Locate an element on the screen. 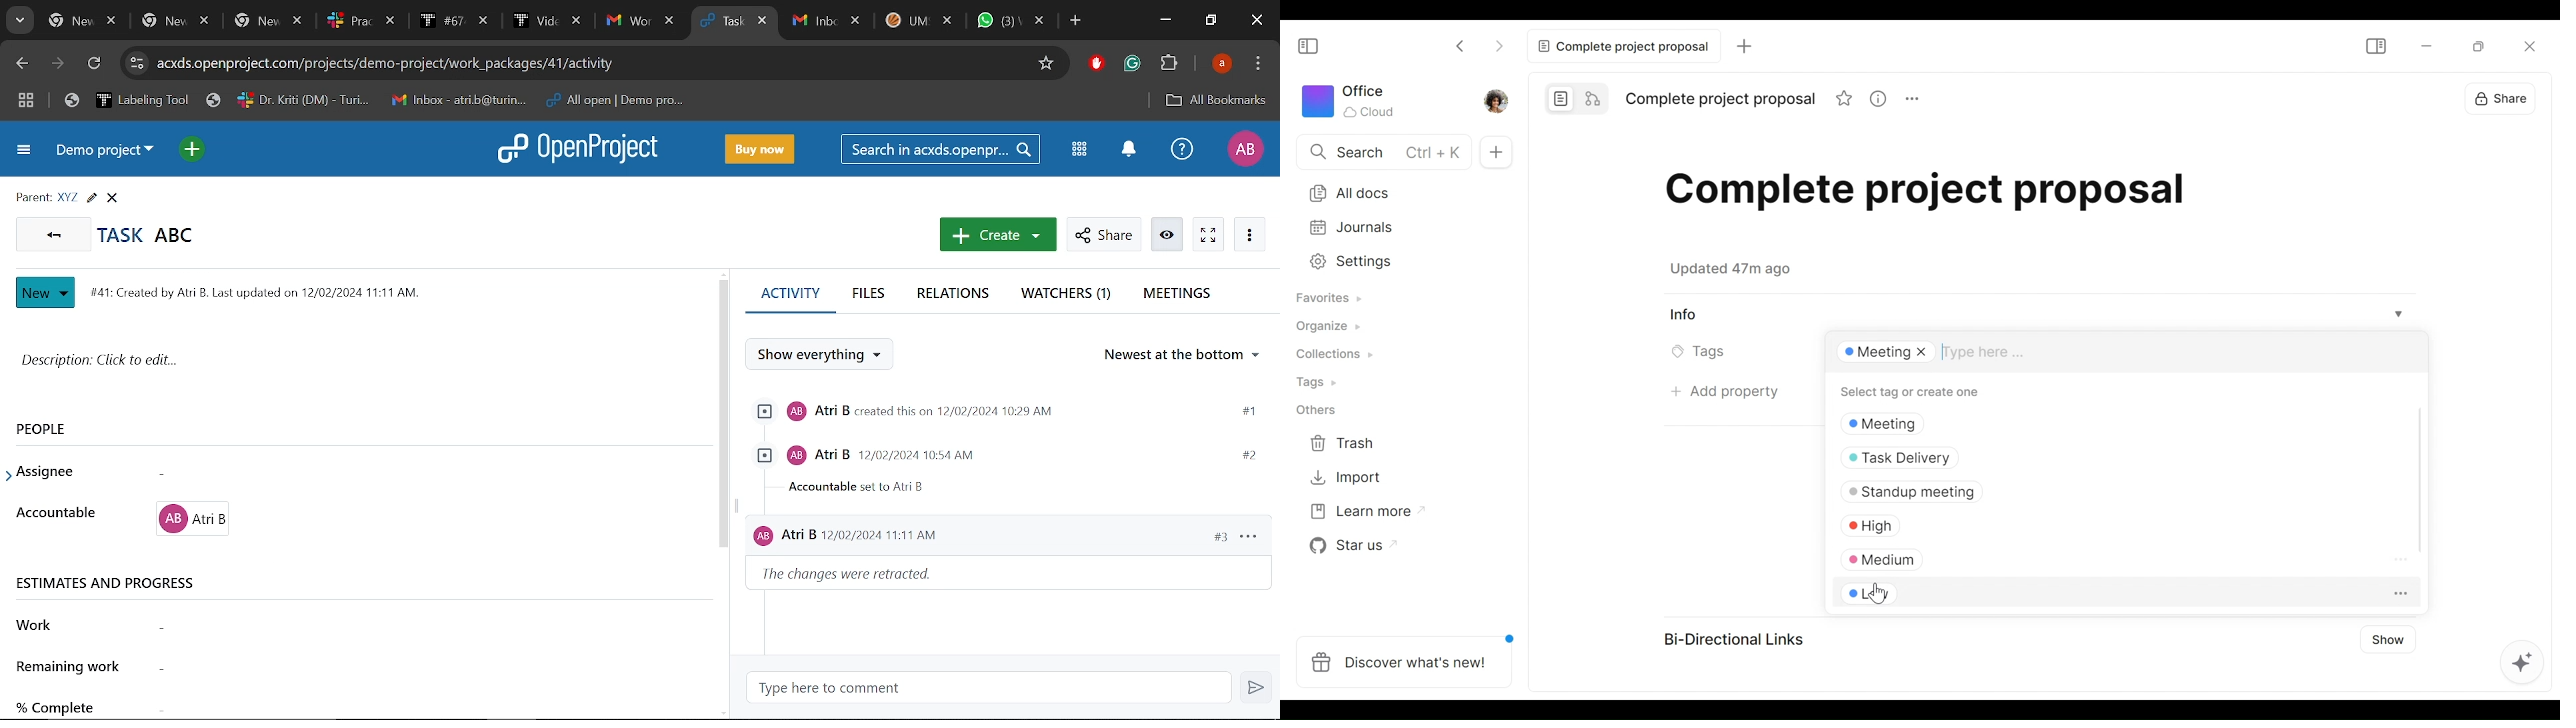 This screenshot has height=728, width=2576. Parent task name is located at coordinates (68, 197).